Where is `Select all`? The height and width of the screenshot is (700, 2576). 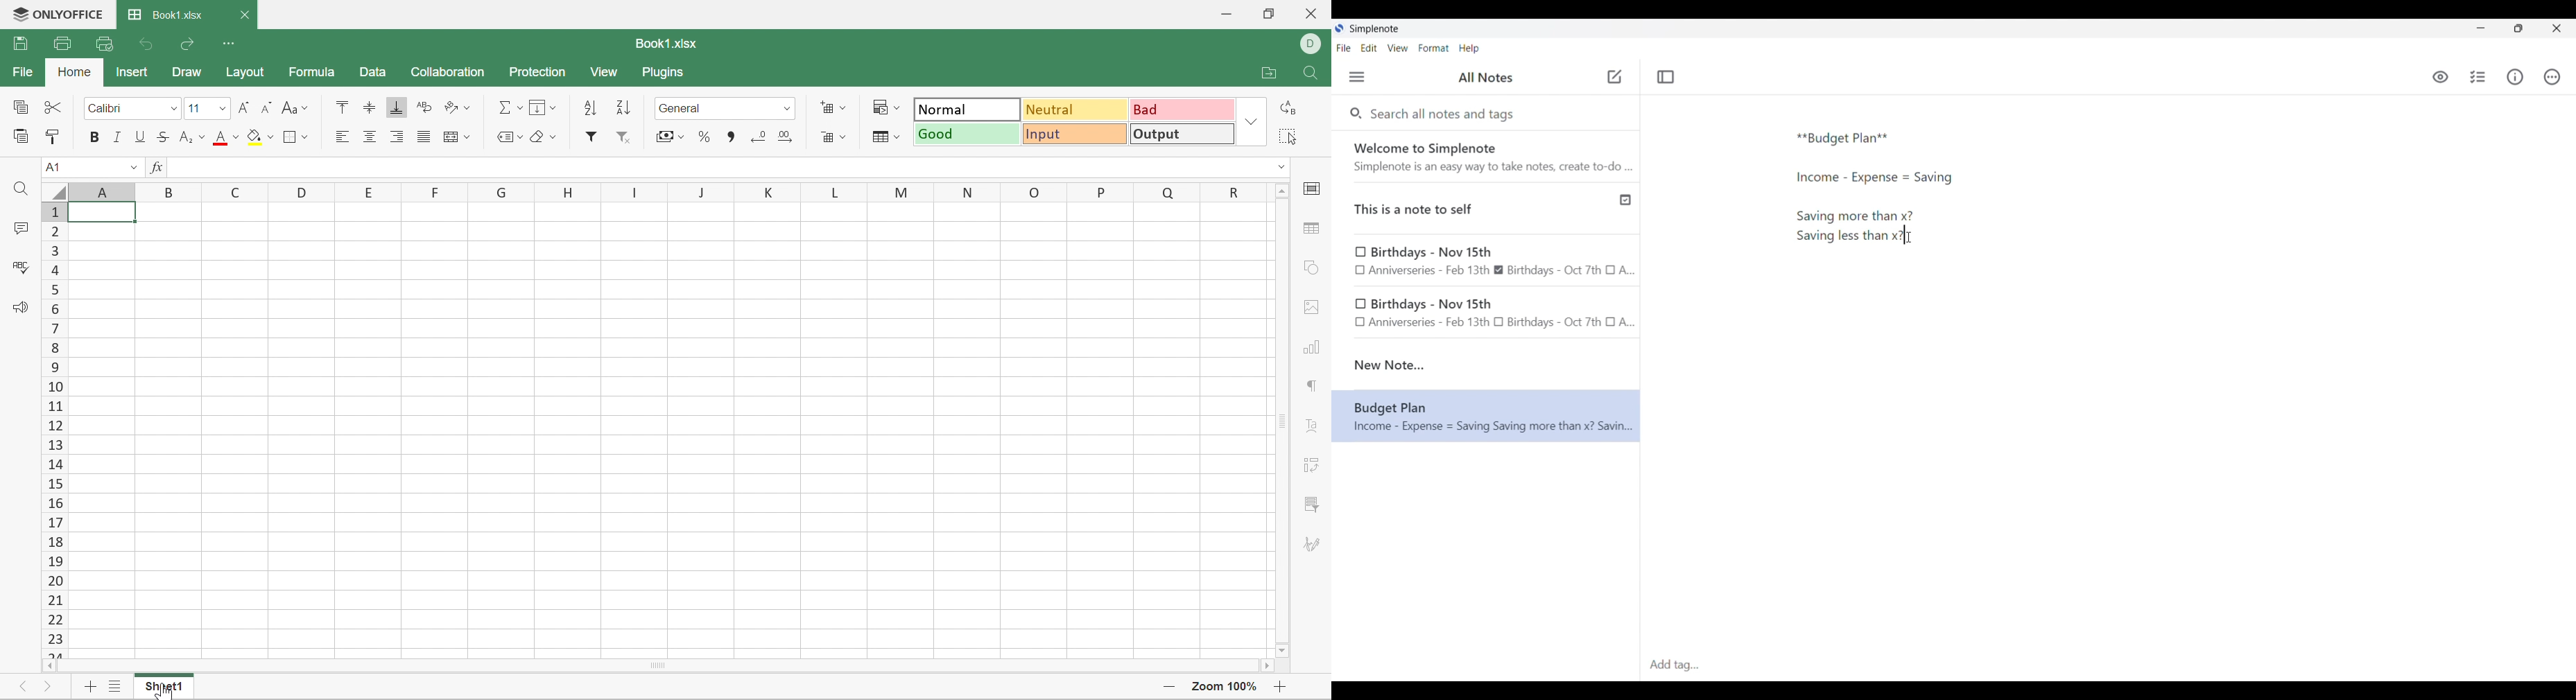
Select all is located at coordinates (1284, 136).